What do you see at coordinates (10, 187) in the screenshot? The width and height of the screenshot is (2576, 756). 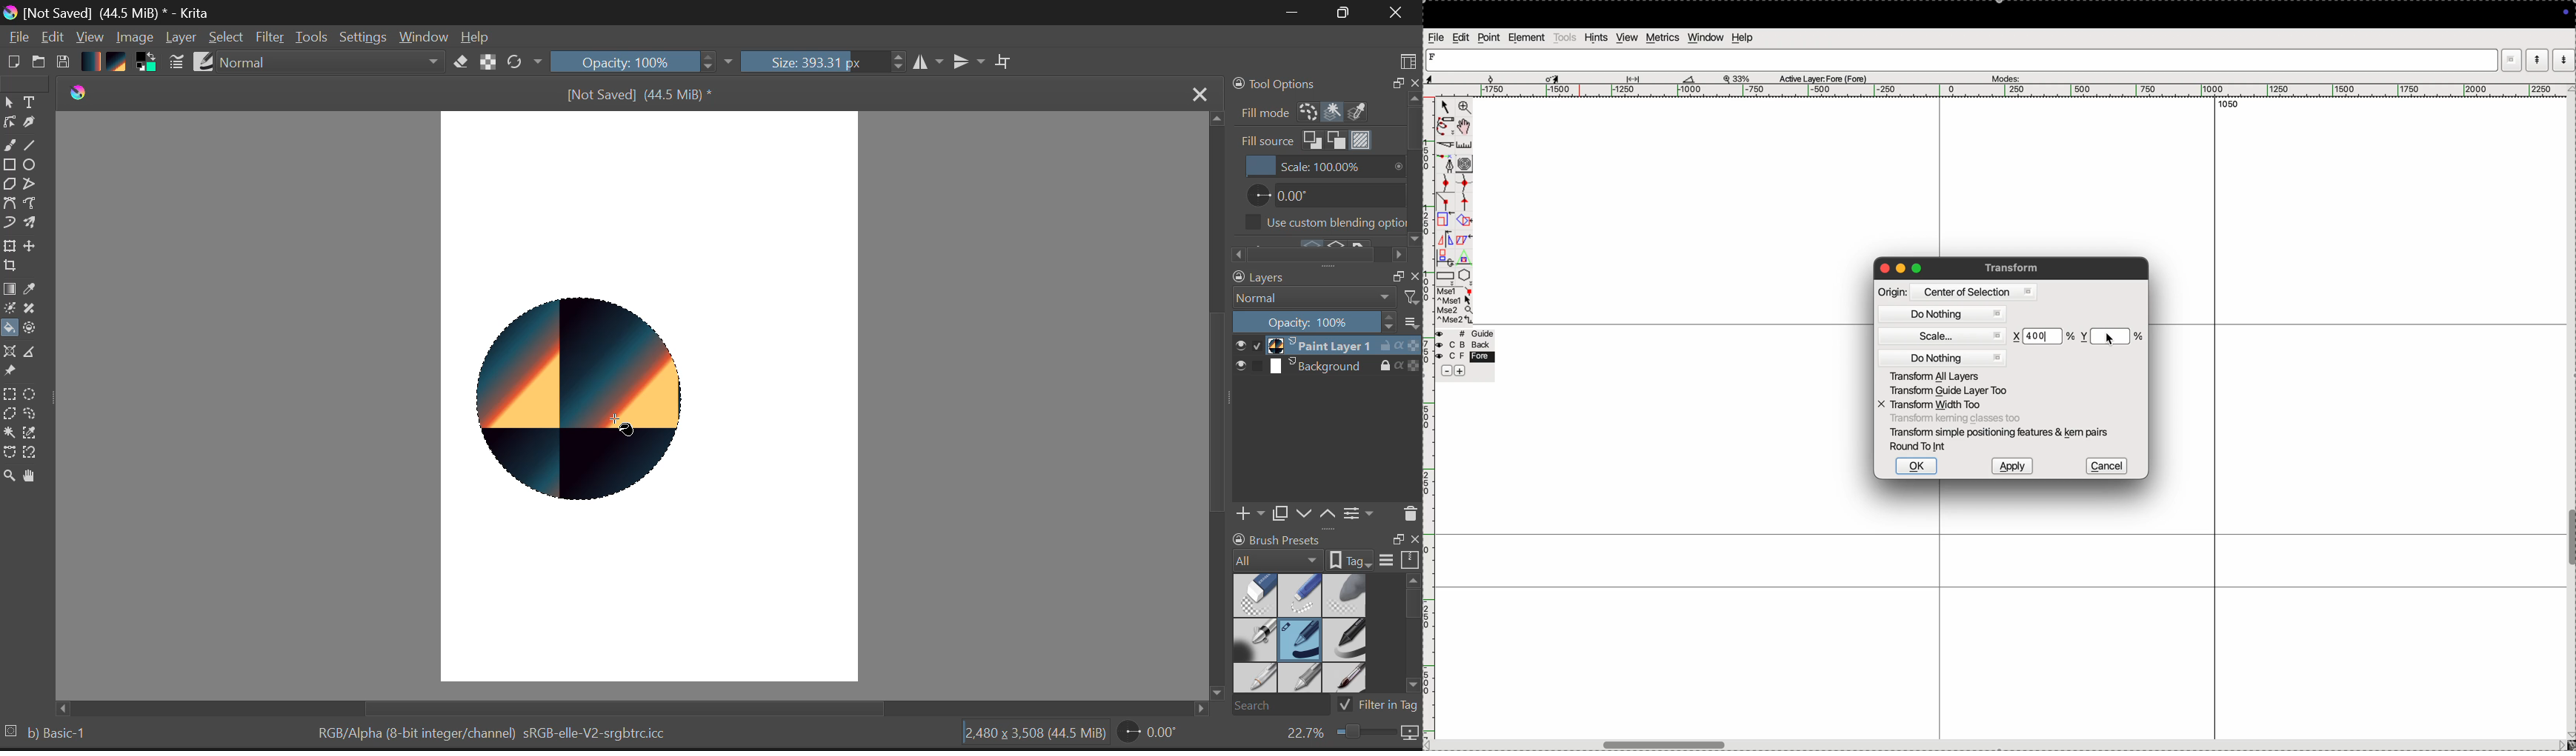 I see `Polygon` at bounding box center [10, 187].